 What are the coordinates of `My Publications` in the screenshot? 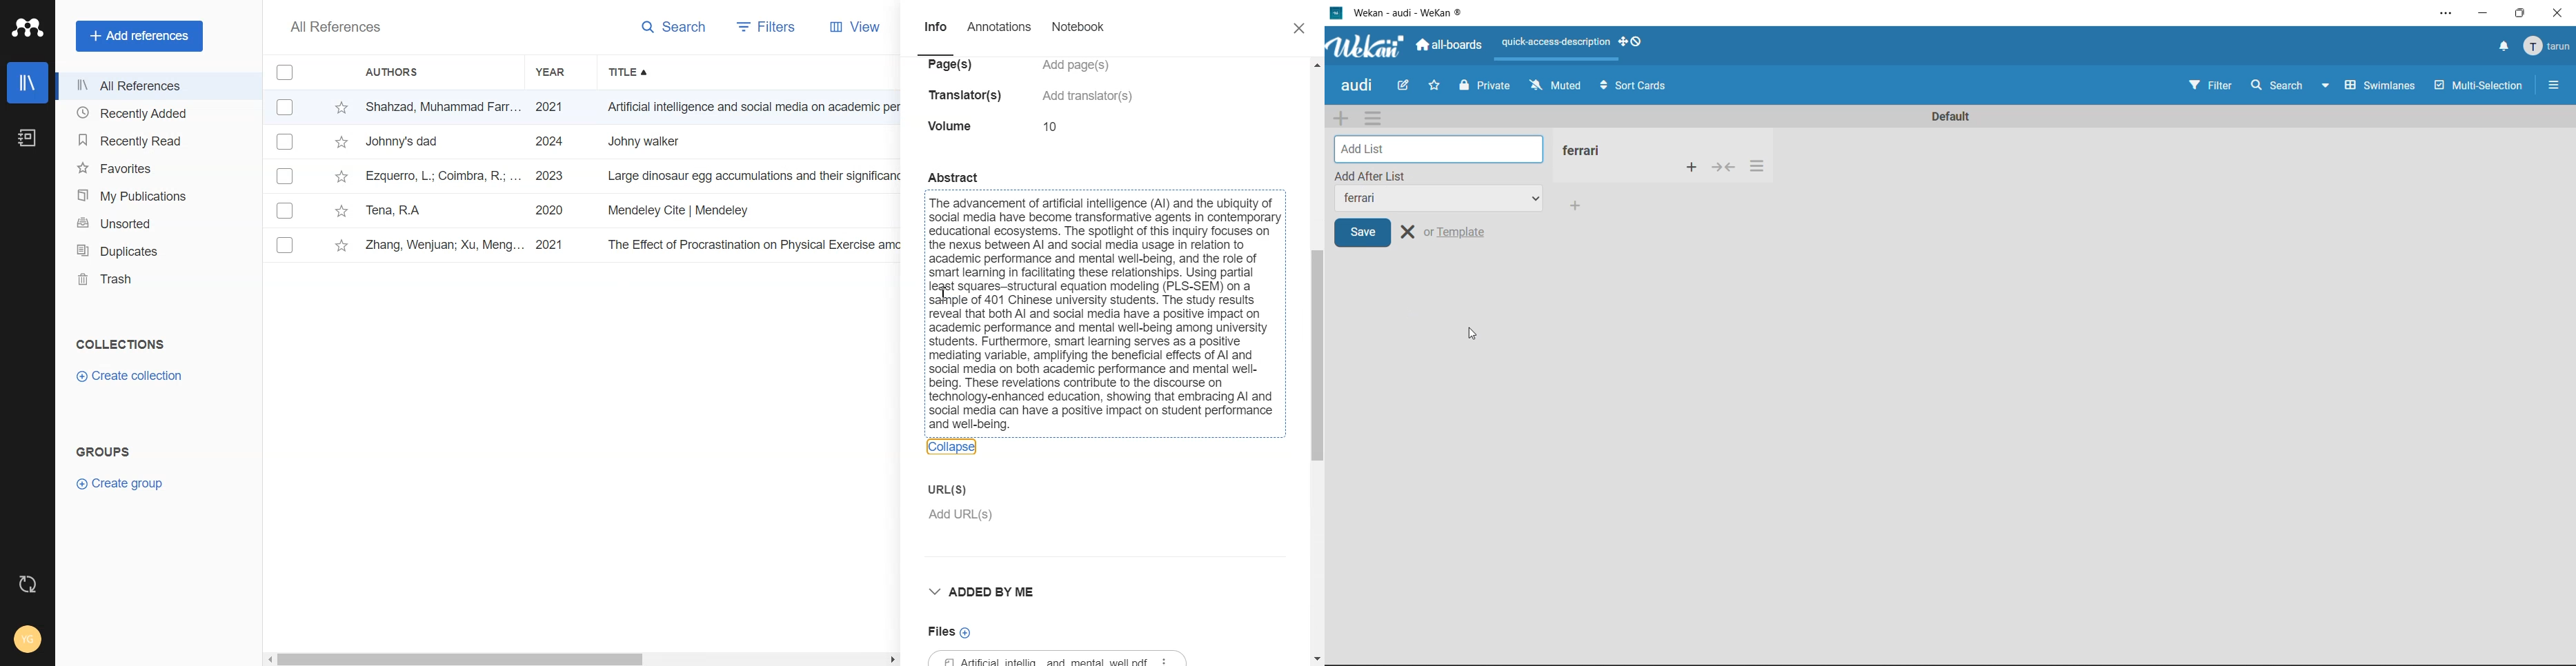 It's located at (148, 196).